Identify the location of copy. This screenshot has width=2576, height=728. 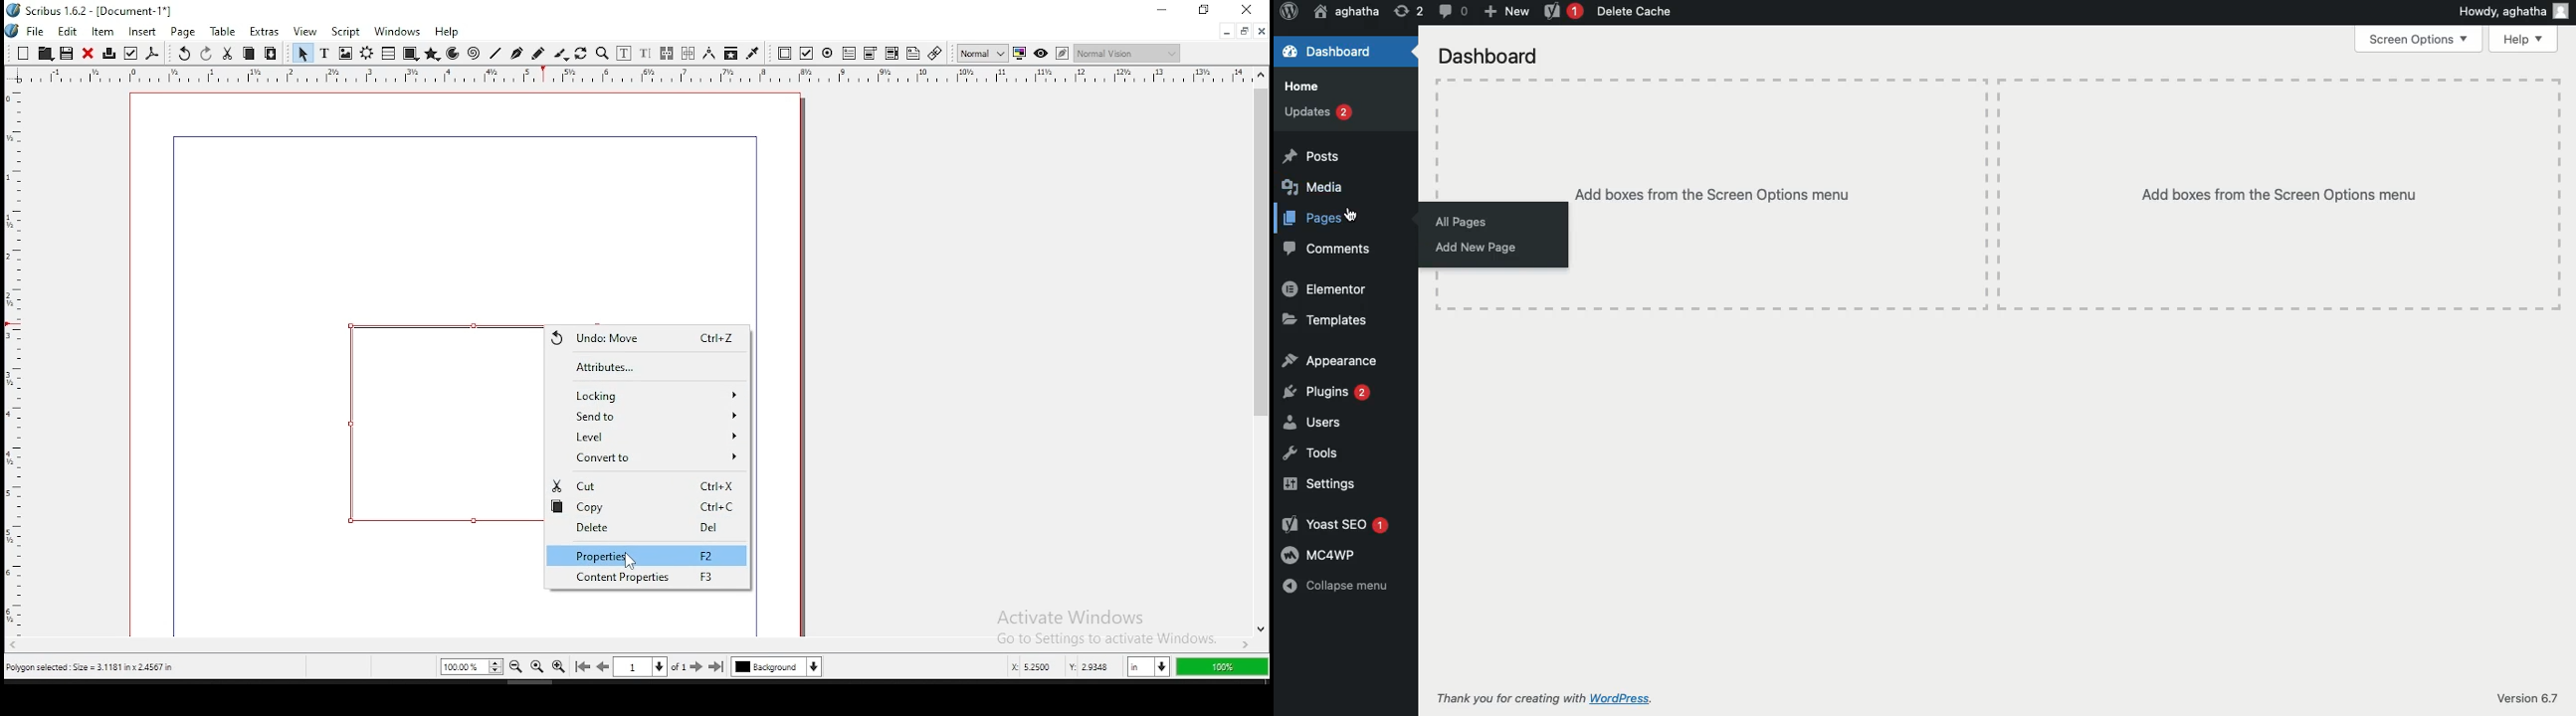
(249, 54).